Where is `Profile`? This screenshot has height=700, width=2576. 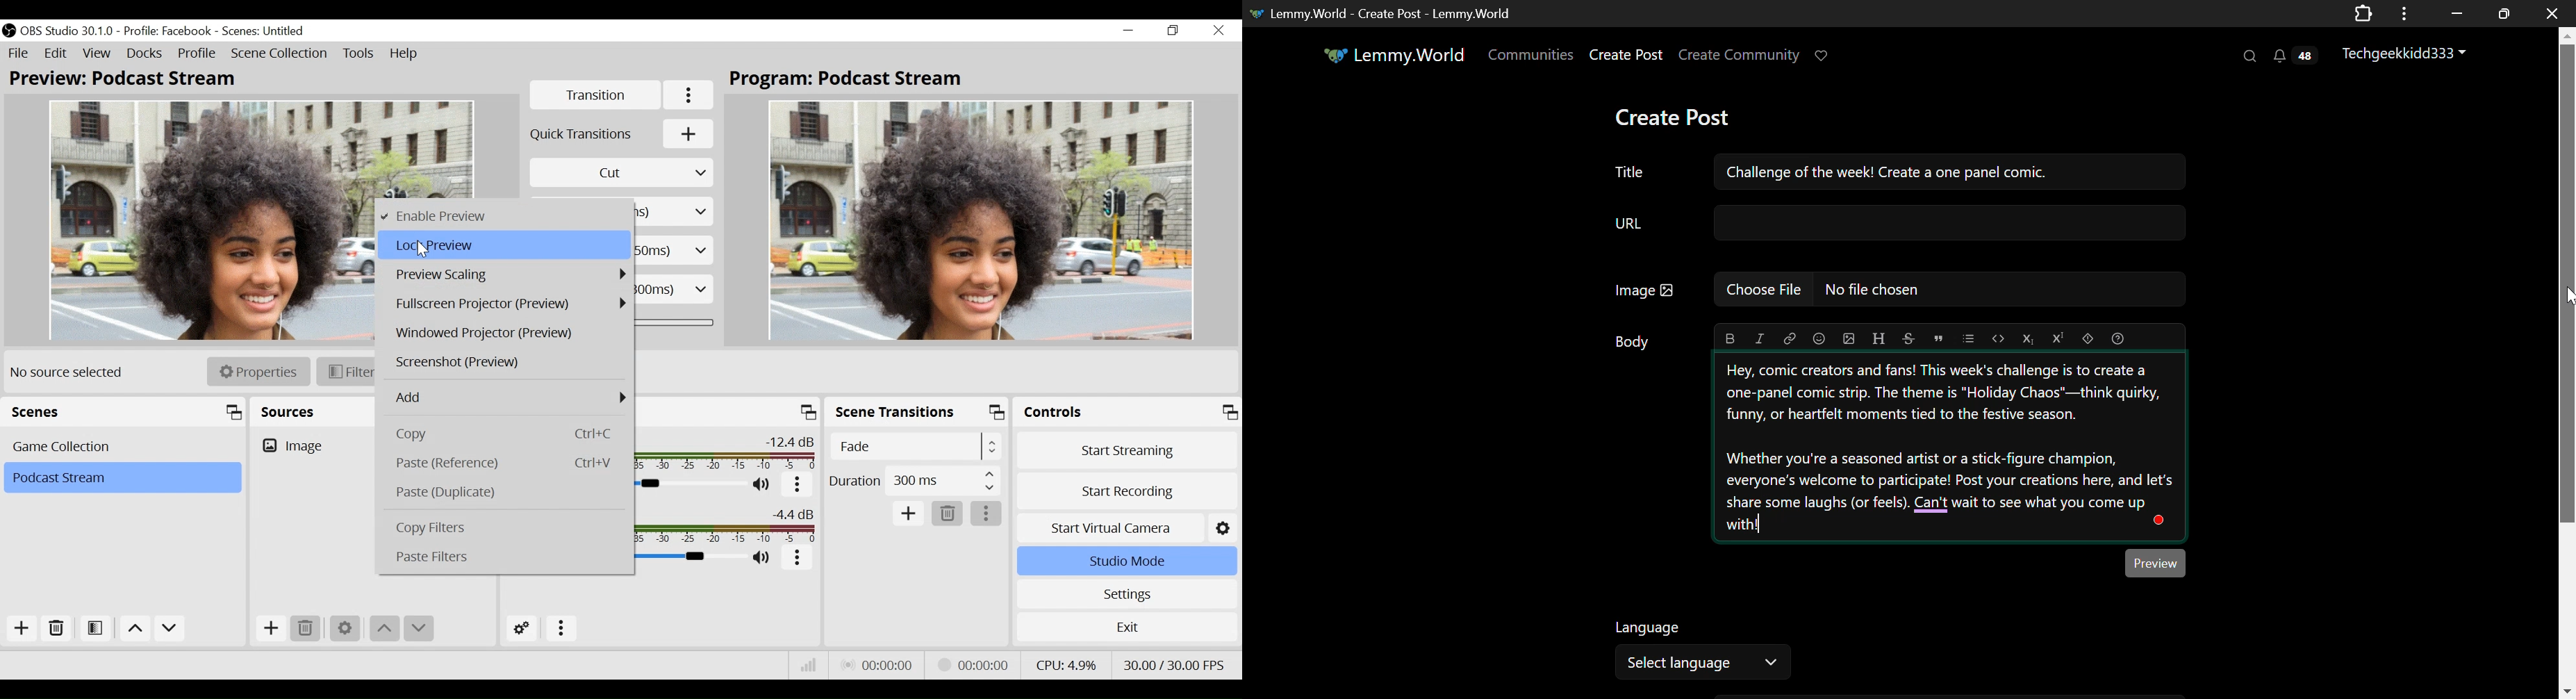 Profile is located at coordinates (197, 54).